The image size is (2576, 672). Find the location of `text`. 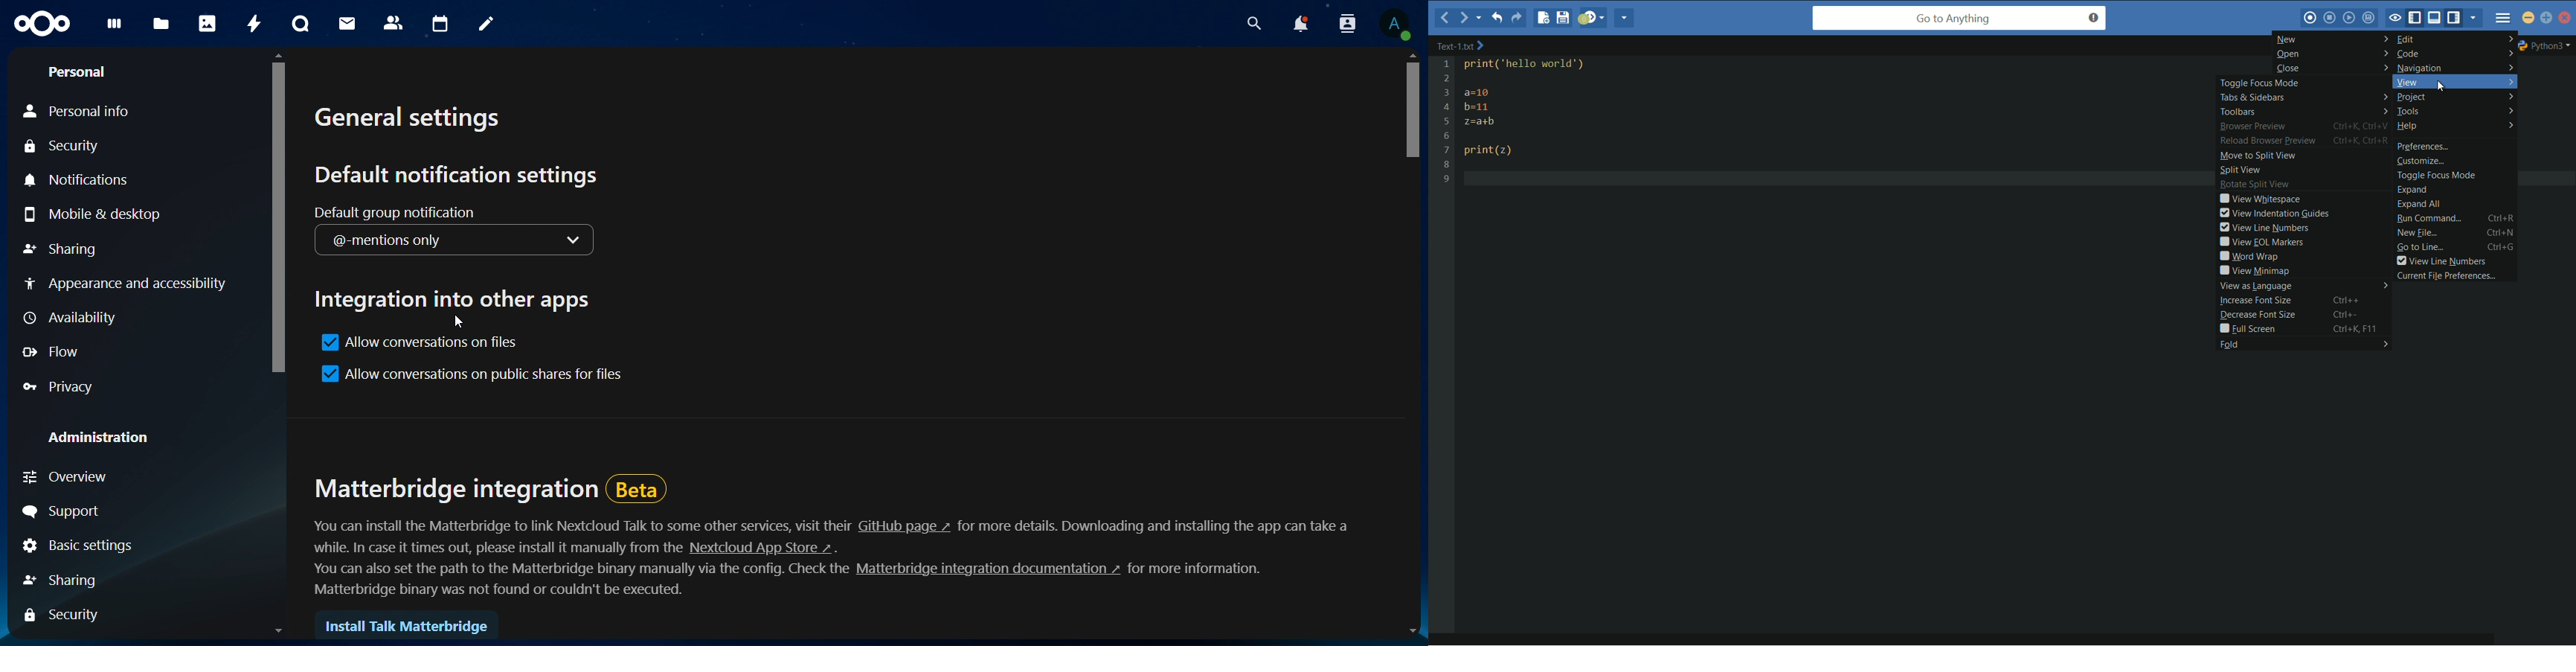

text is located at coordinates (582, 525).